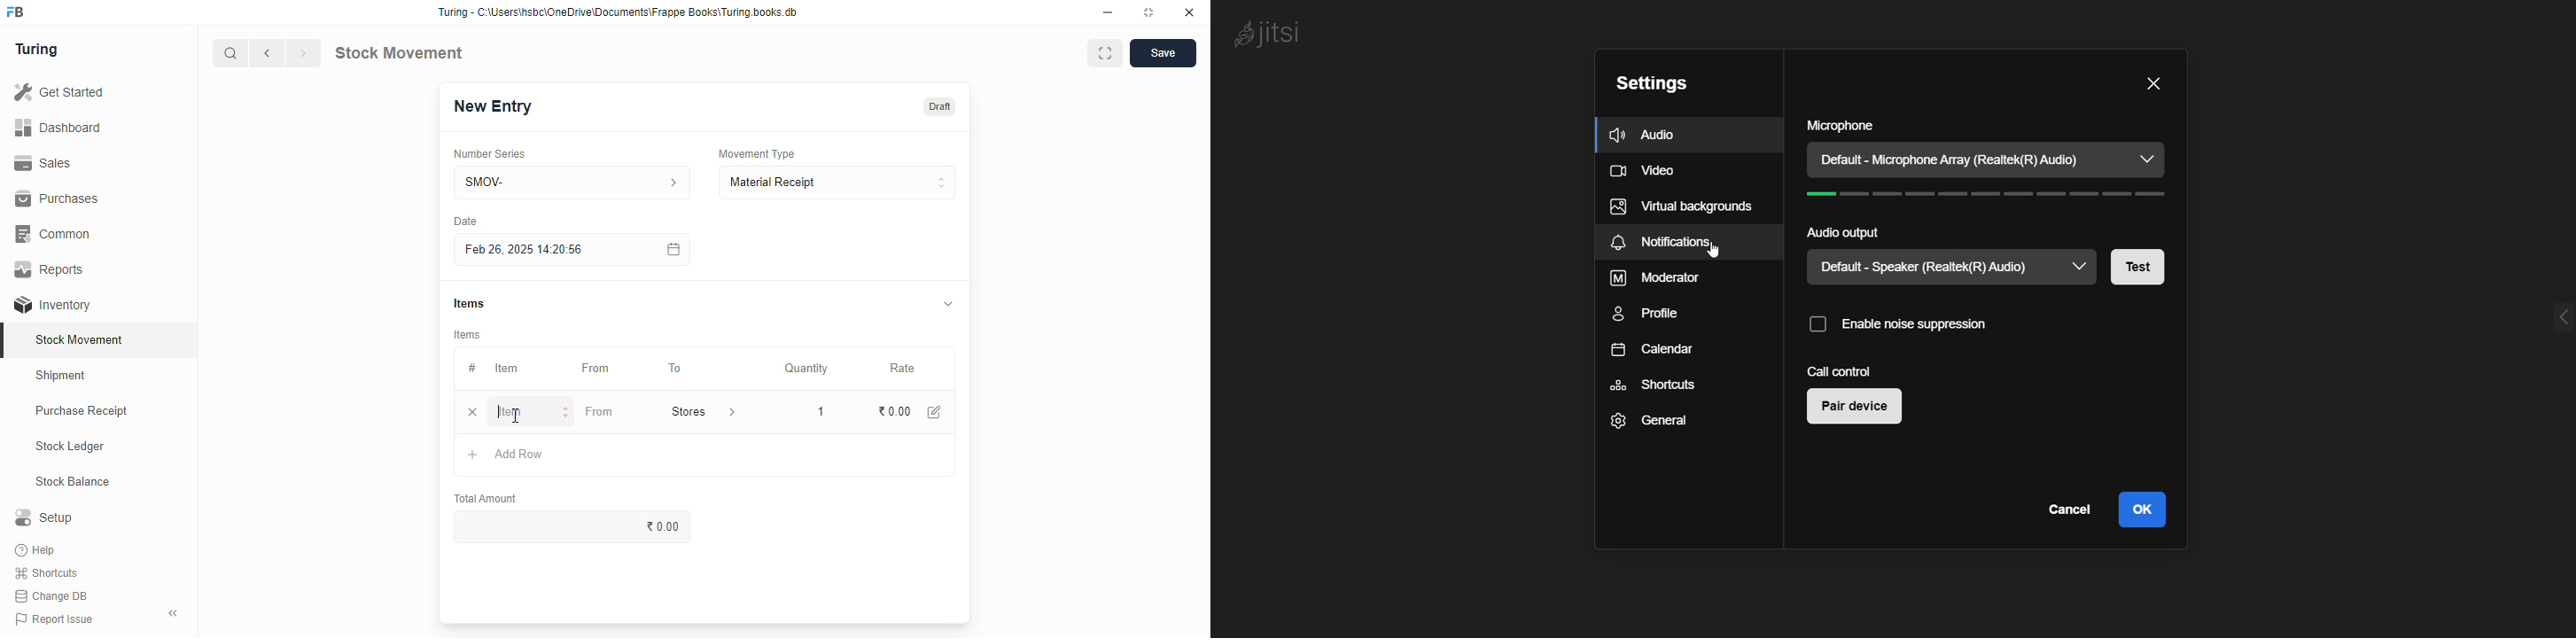 The width and height of the screenshot is (2576, 644). What do you see at coordinates (74, 482) in the screenshot?
I see `stock balance` at bounding box center [74, 482].